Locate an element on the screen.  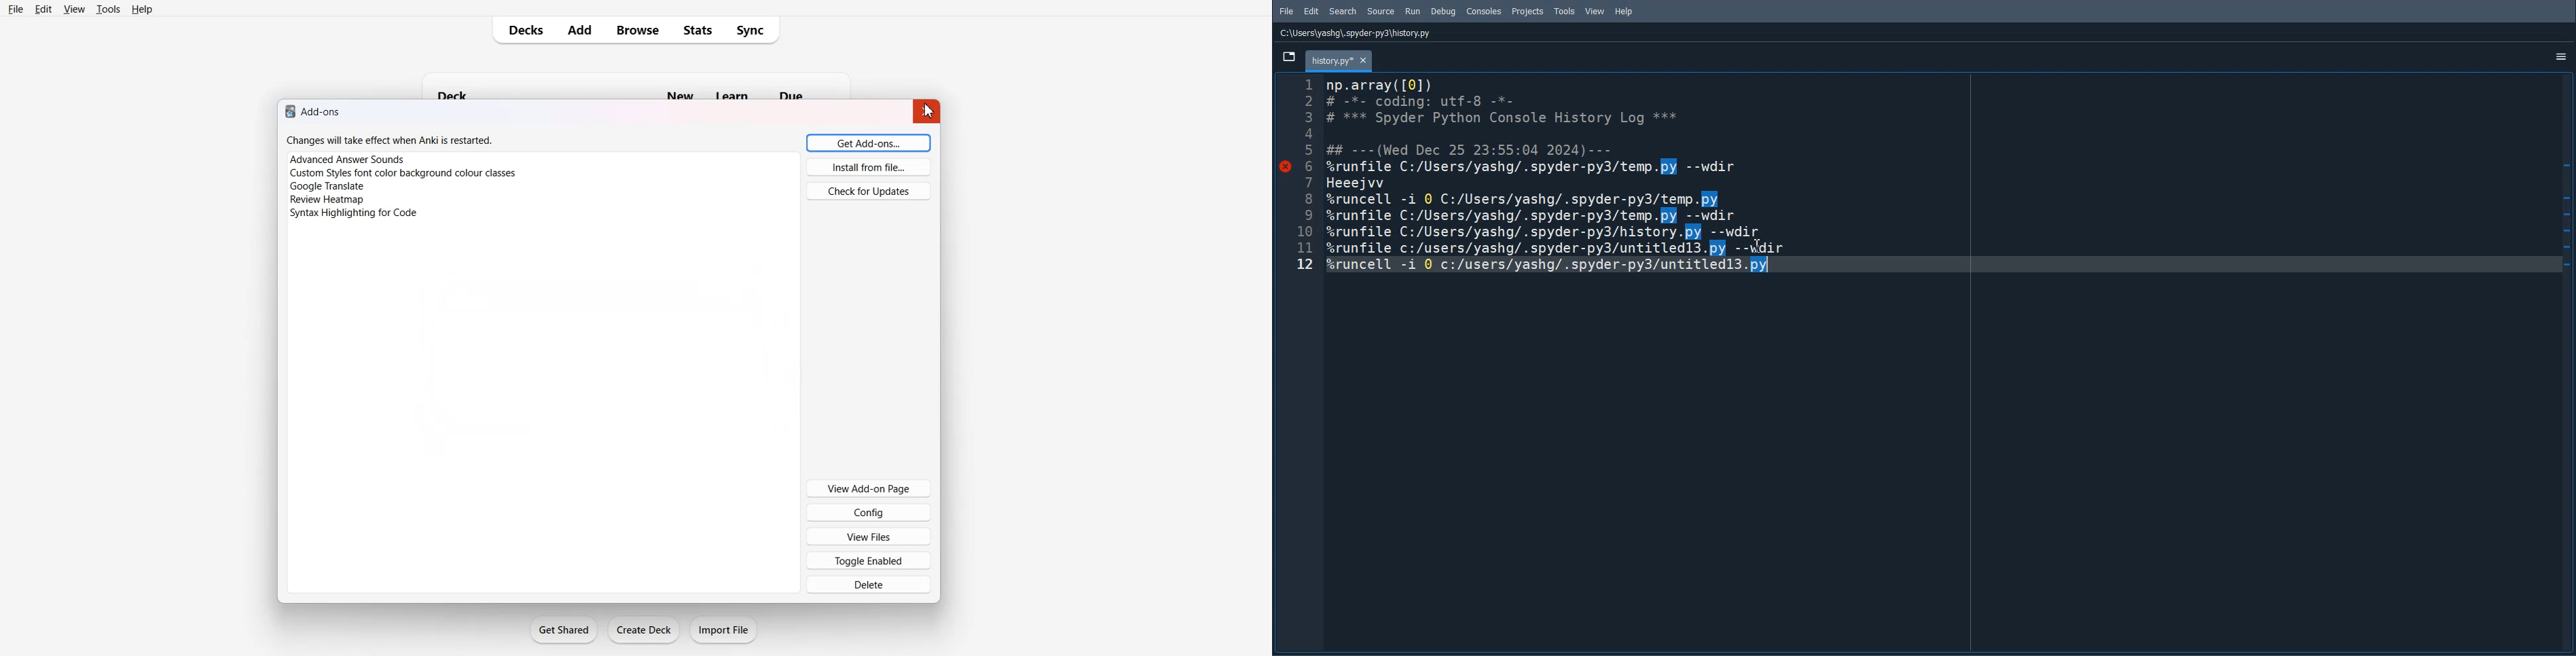
deck is located at coordinates (474, 92).